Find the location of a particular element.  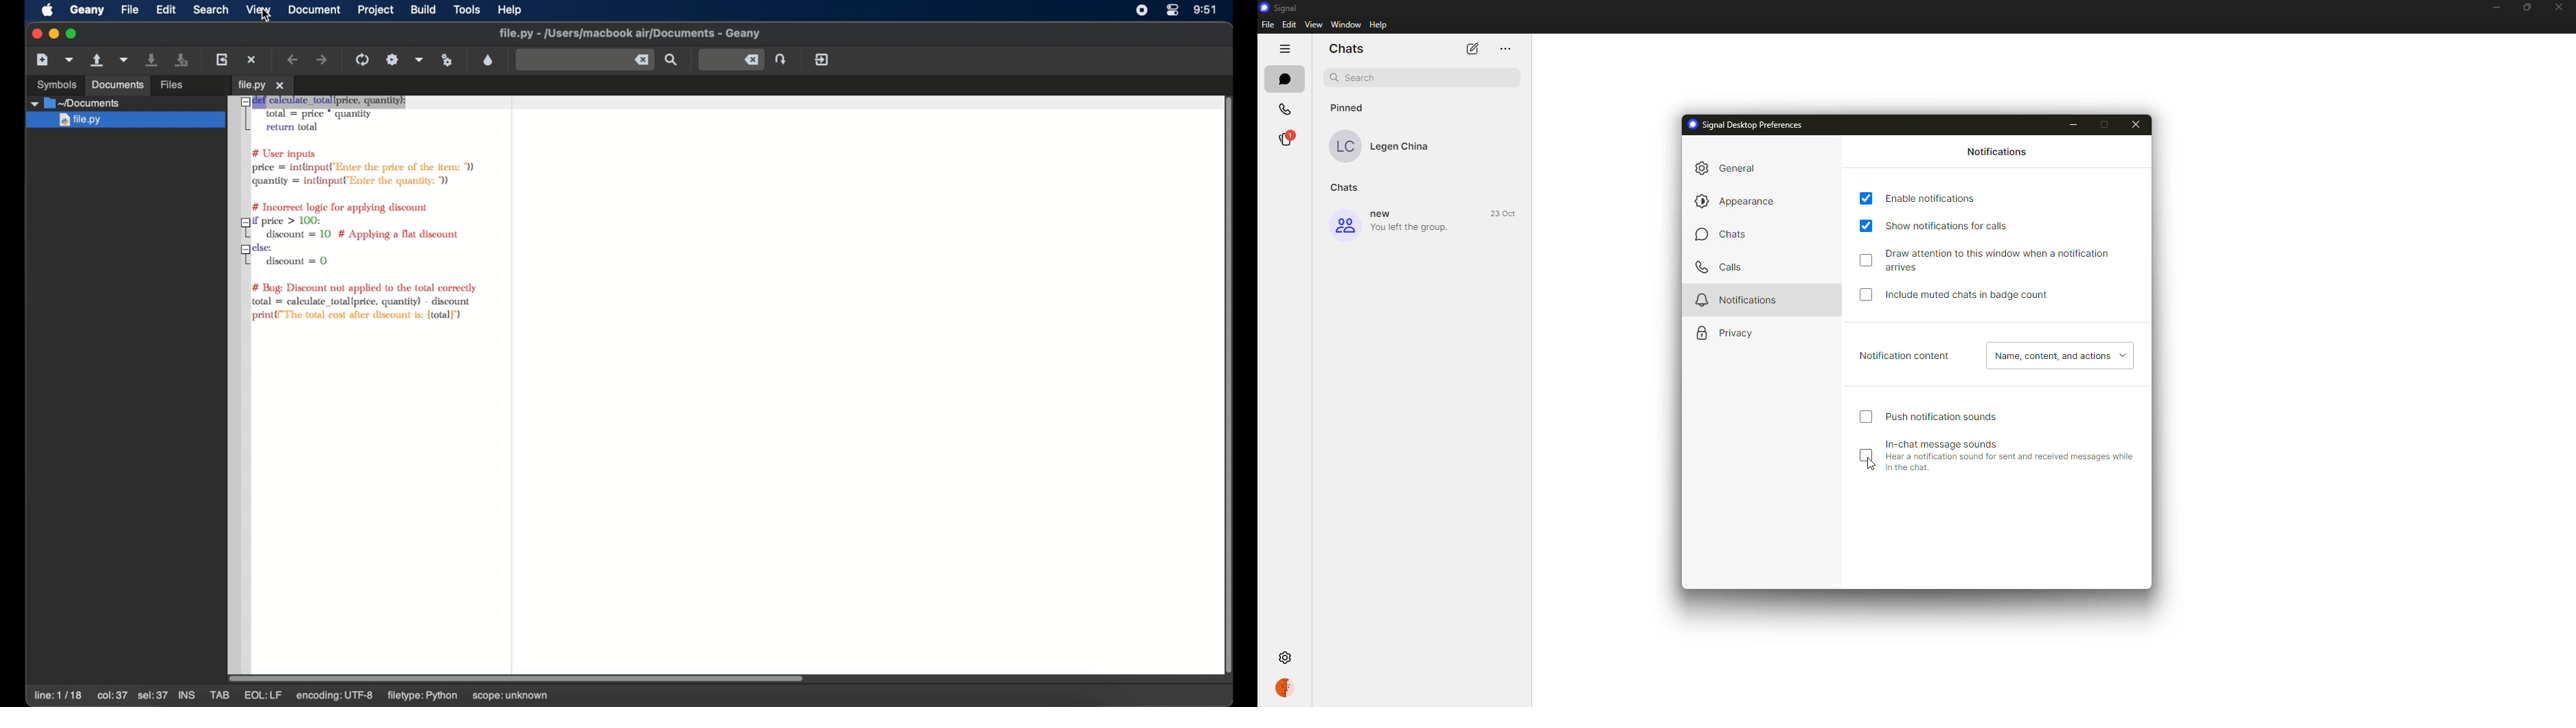

close is located at coordinates (2560, 8).